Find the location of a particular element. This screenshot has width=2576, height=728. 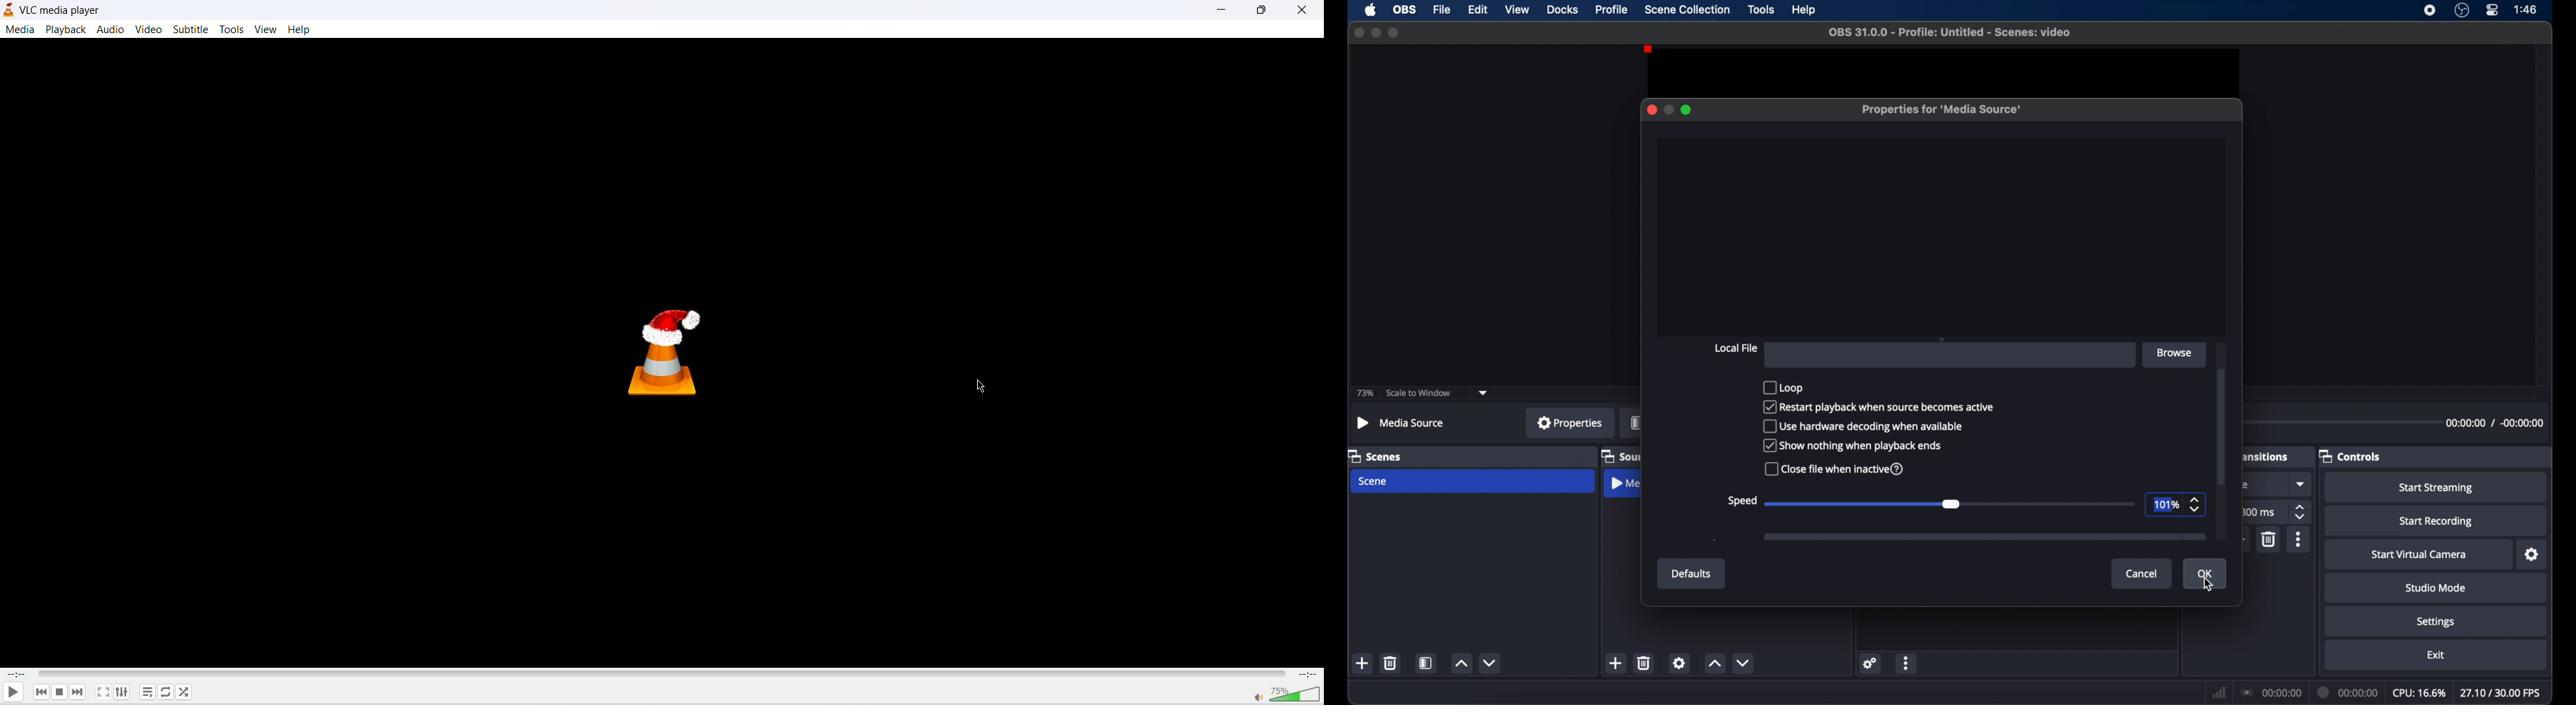

settings is located at coordinates (1871, 663).